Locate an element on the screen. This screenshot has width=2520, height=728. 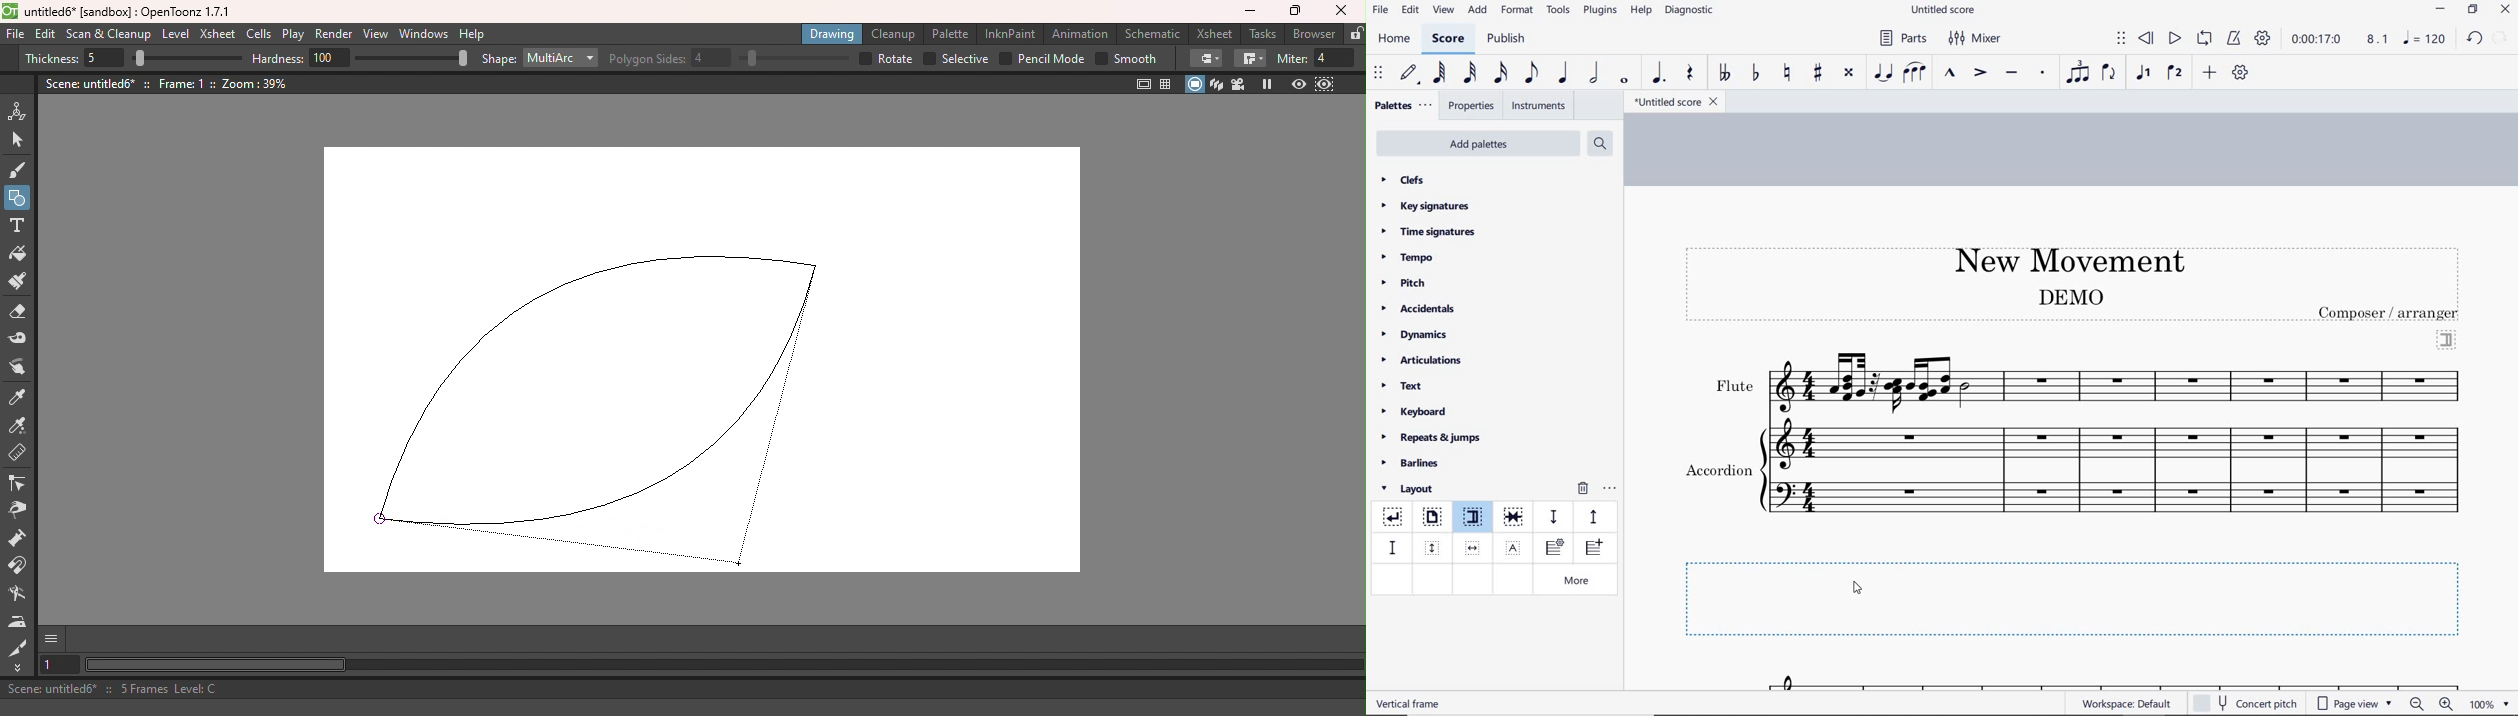
64th note is located at coordinates (1441, 73).